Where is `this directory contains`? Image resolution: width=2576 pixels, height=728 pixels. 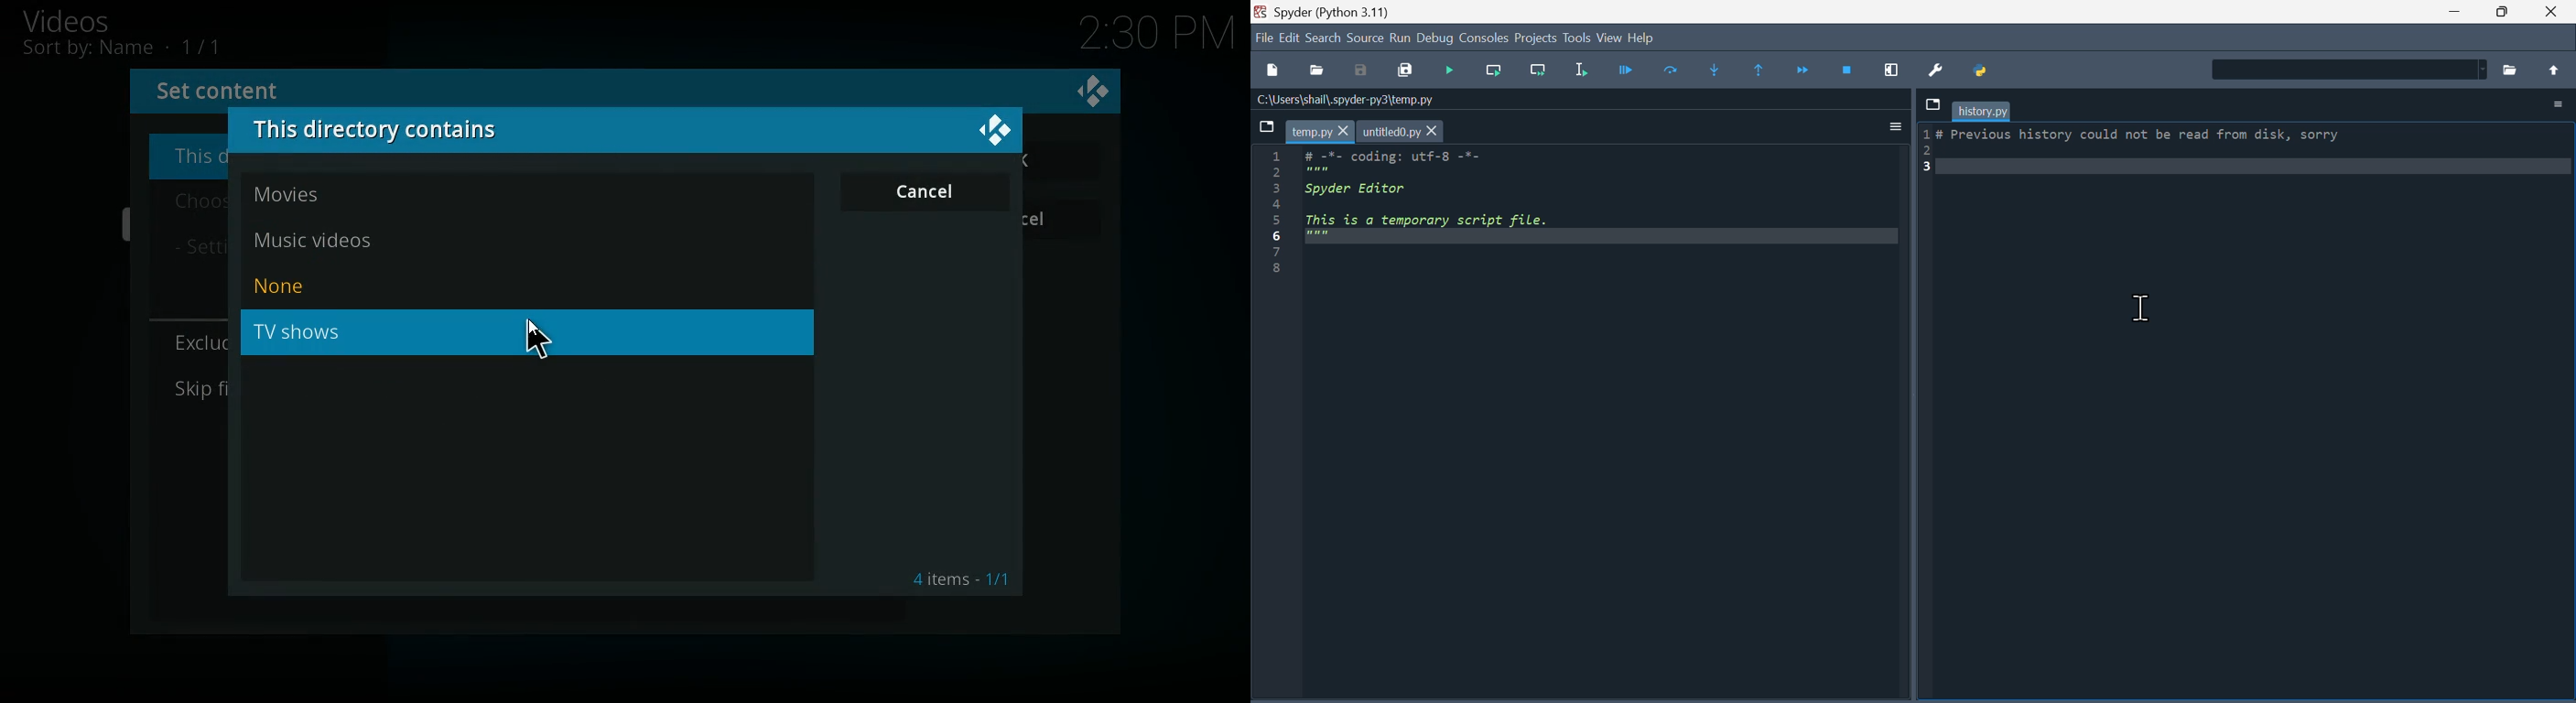 this directory contains is located at coordinates (393, 130).